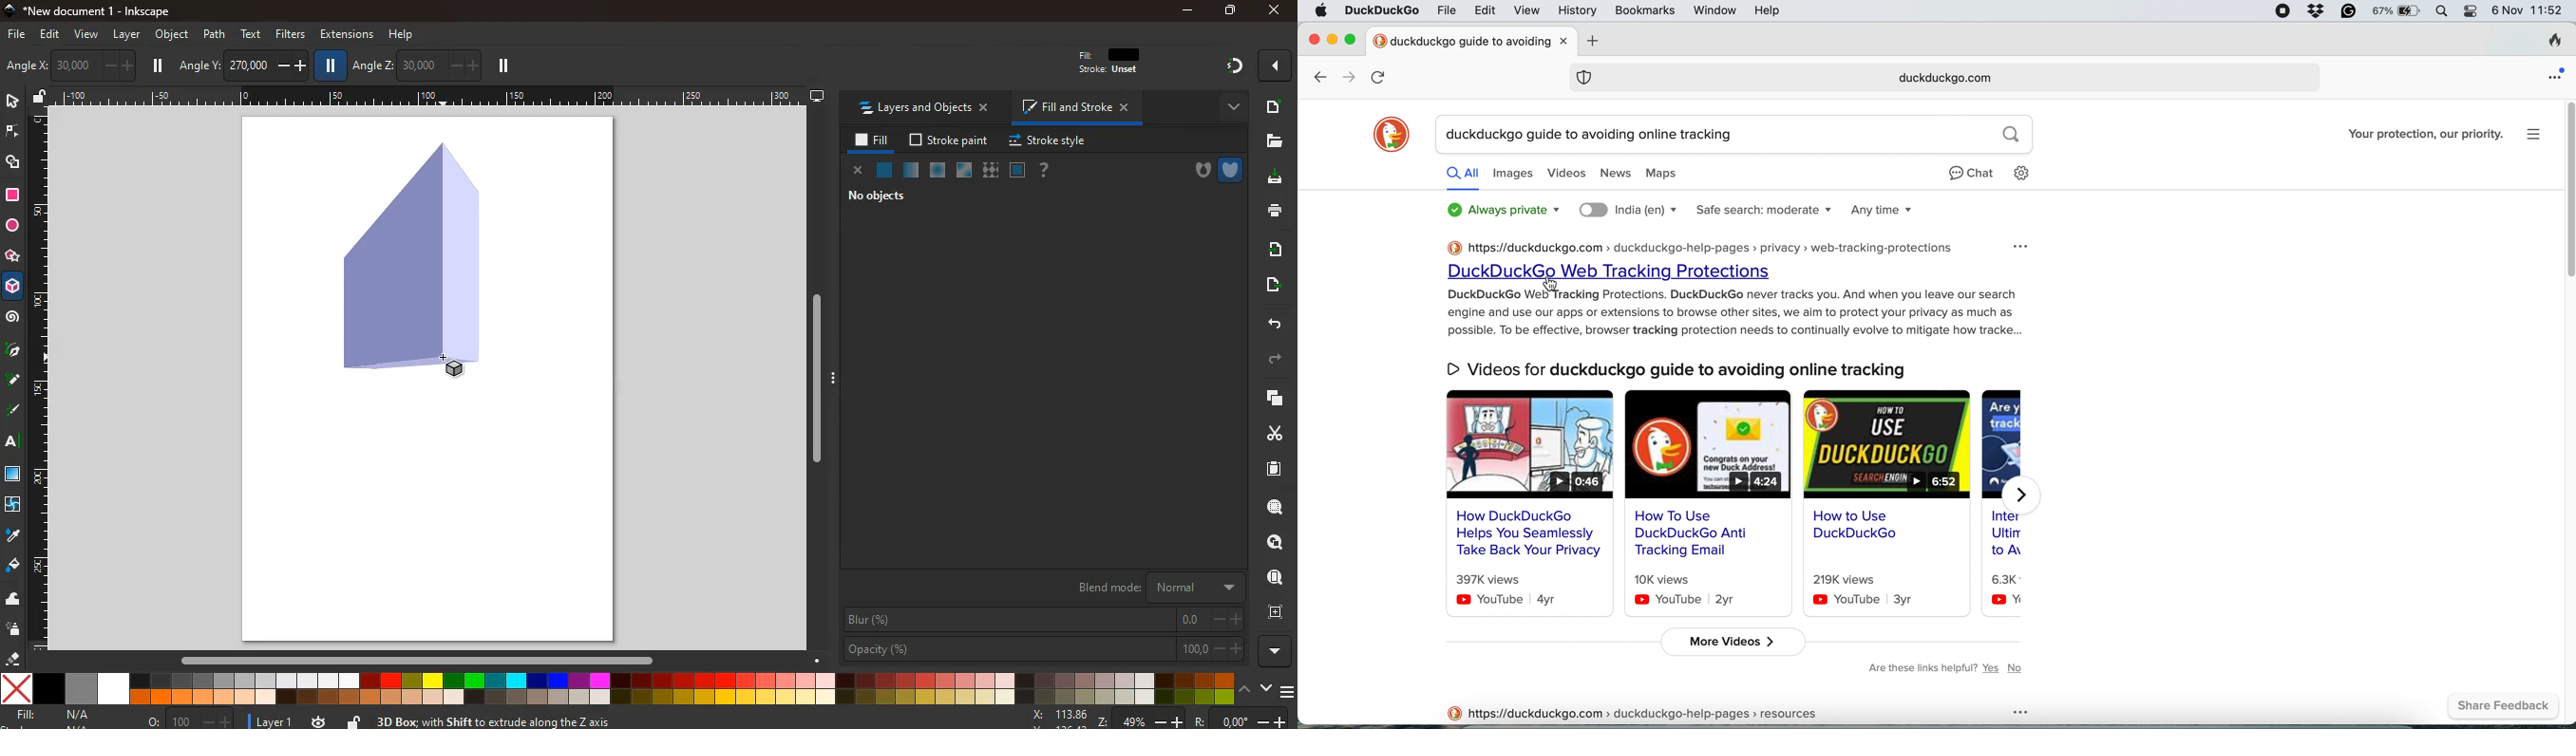 The height and width of the screenshot is (756, 2576). What do you see at coordinates (1701, 247) in the screenshot?
I see `https://duckduckgo.com > duckduckgo-help-pages > privacy > web-tracking-protections` at bounding box center [1701, 247].